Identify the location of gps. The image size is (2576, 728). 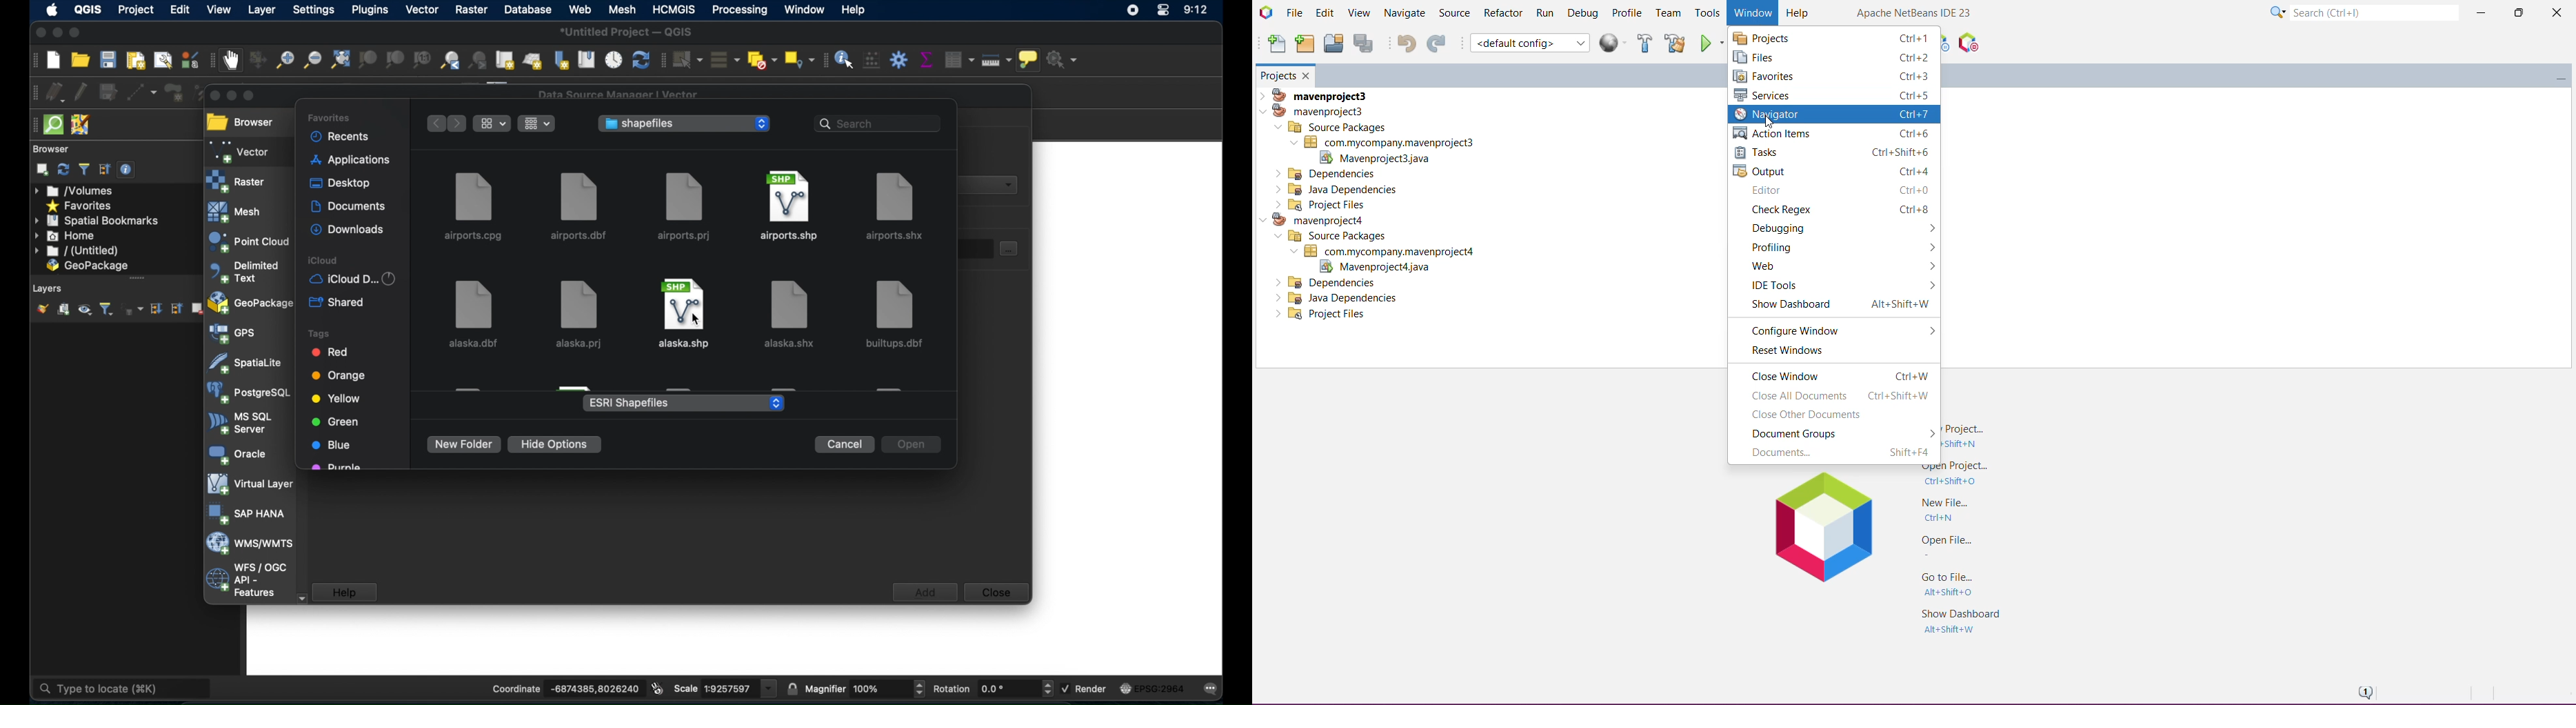
(233, 334).